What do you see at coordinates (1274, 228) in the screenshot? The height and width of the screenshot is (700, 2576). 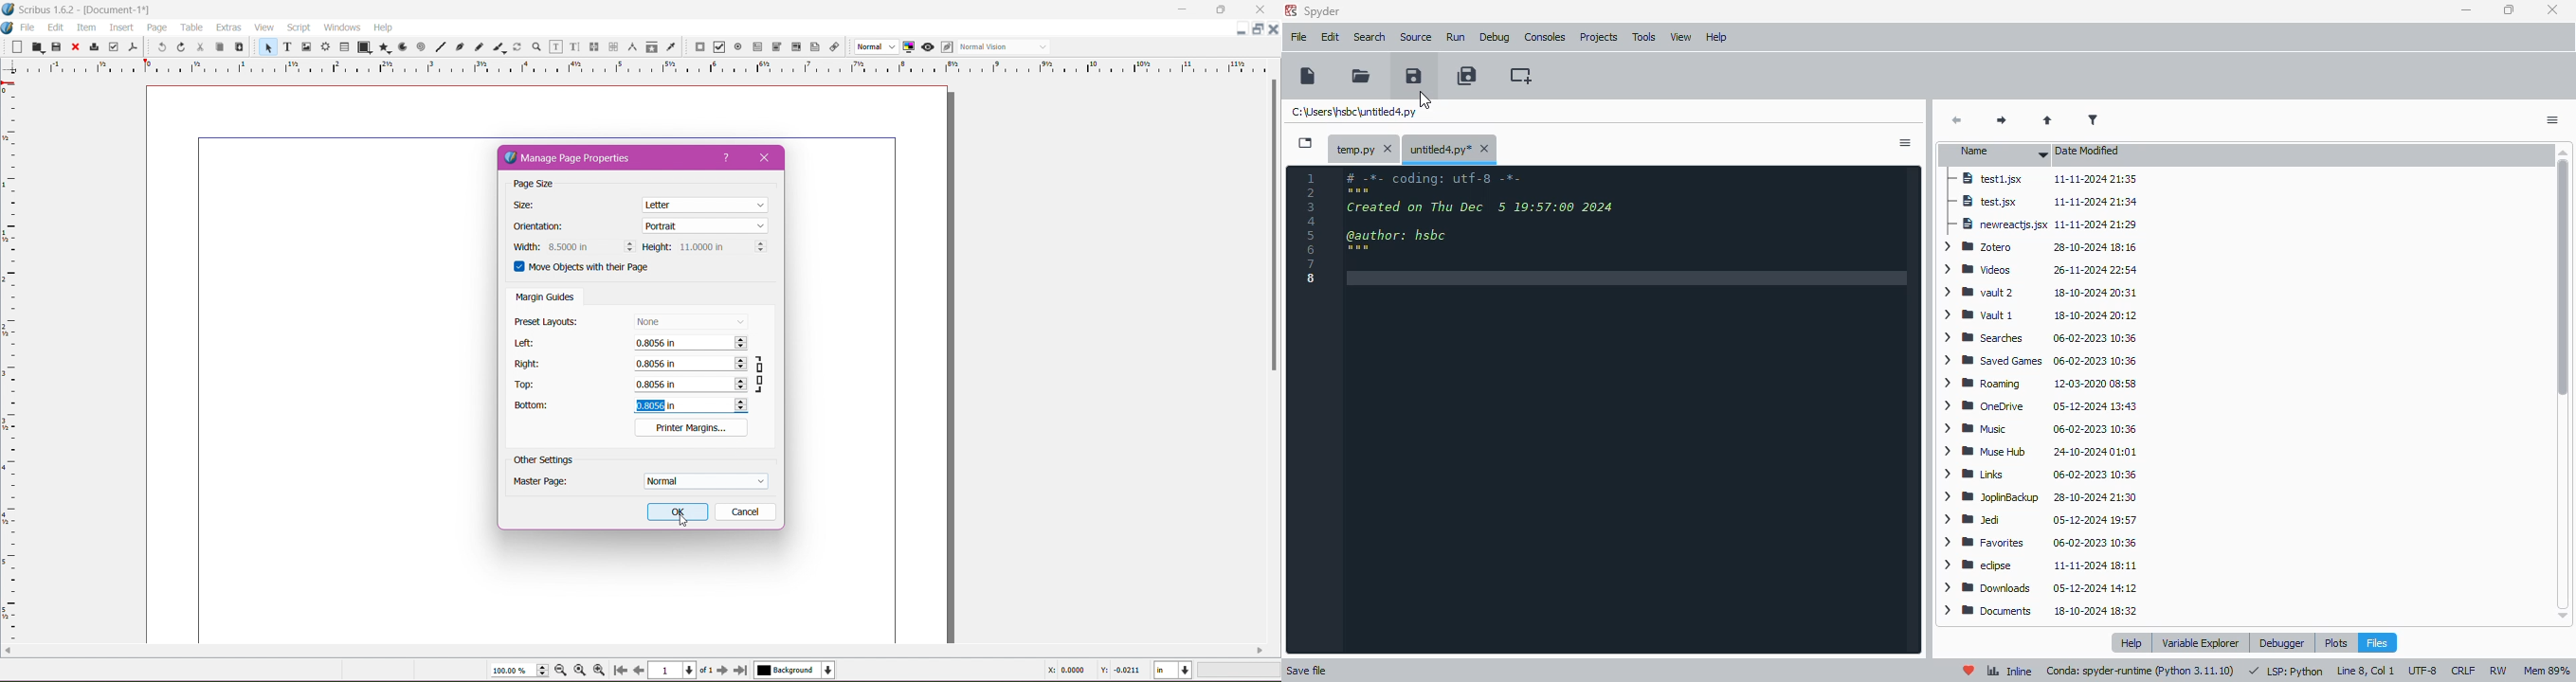 I see `Vertical Scroll Bar` at bounding box center [1274, 228].